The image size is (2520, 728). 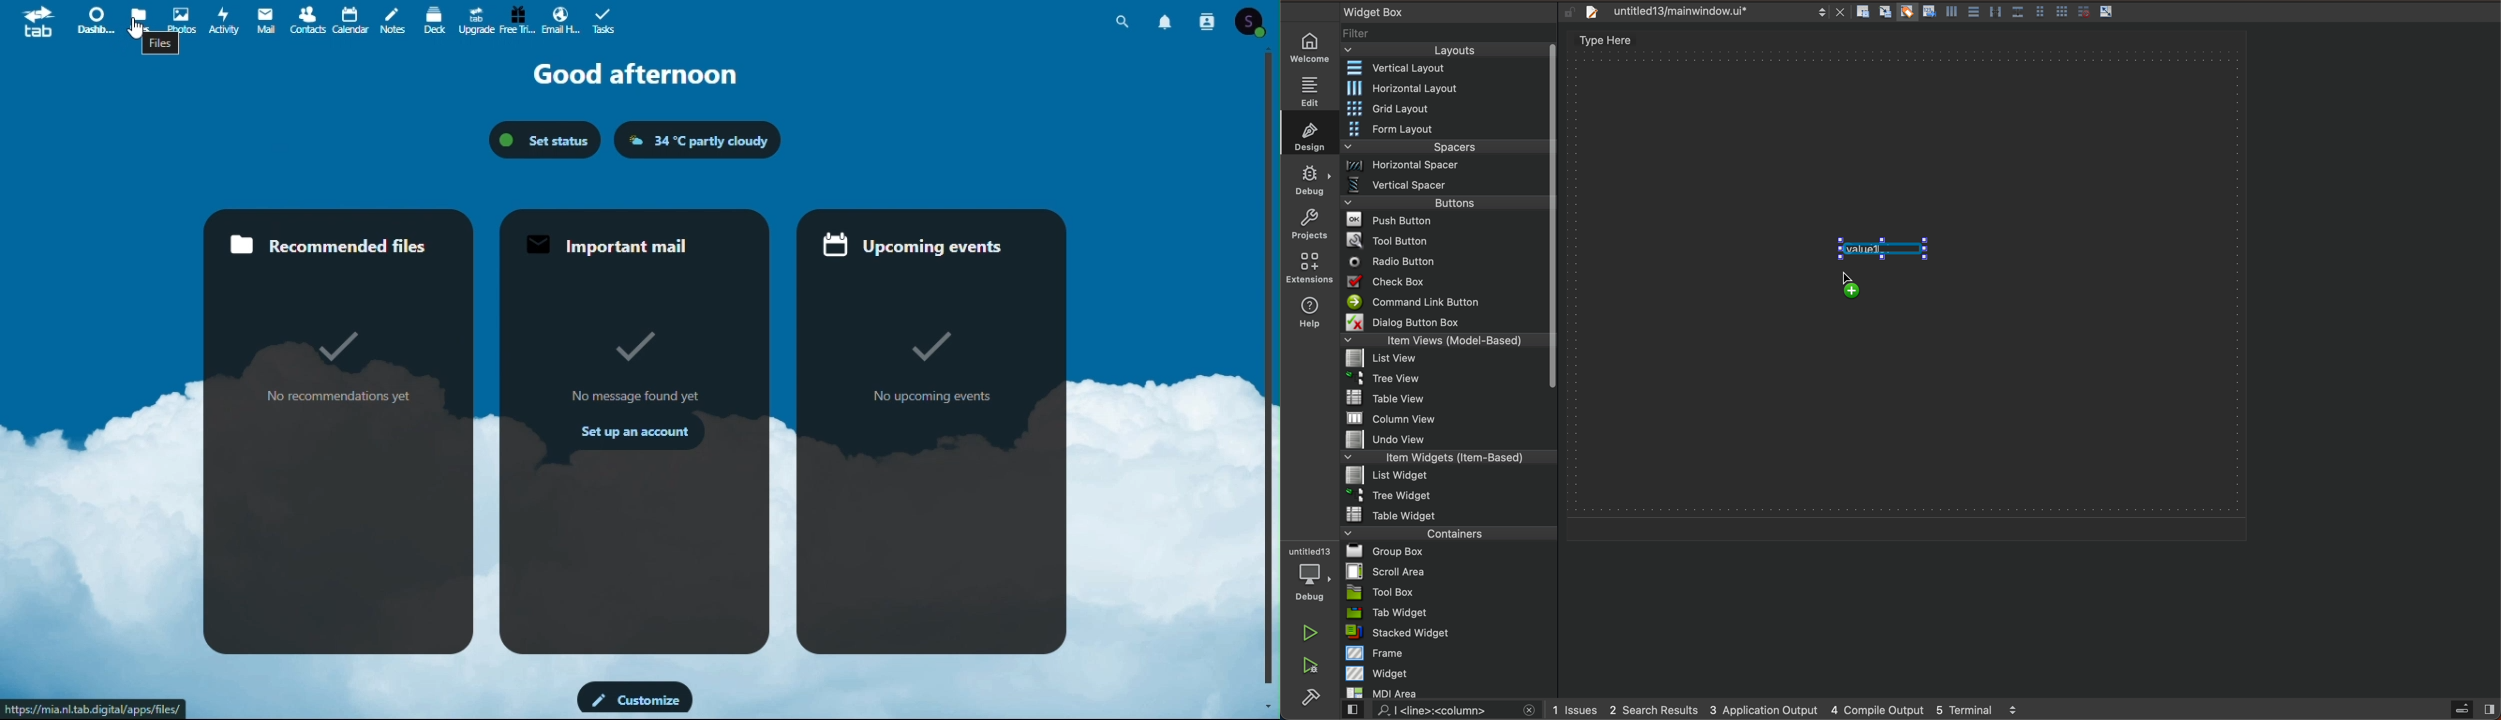 What do you see at coordinates (352, 19) in the screenshot?
I see `Calendar` at bounding box center [352, 19].